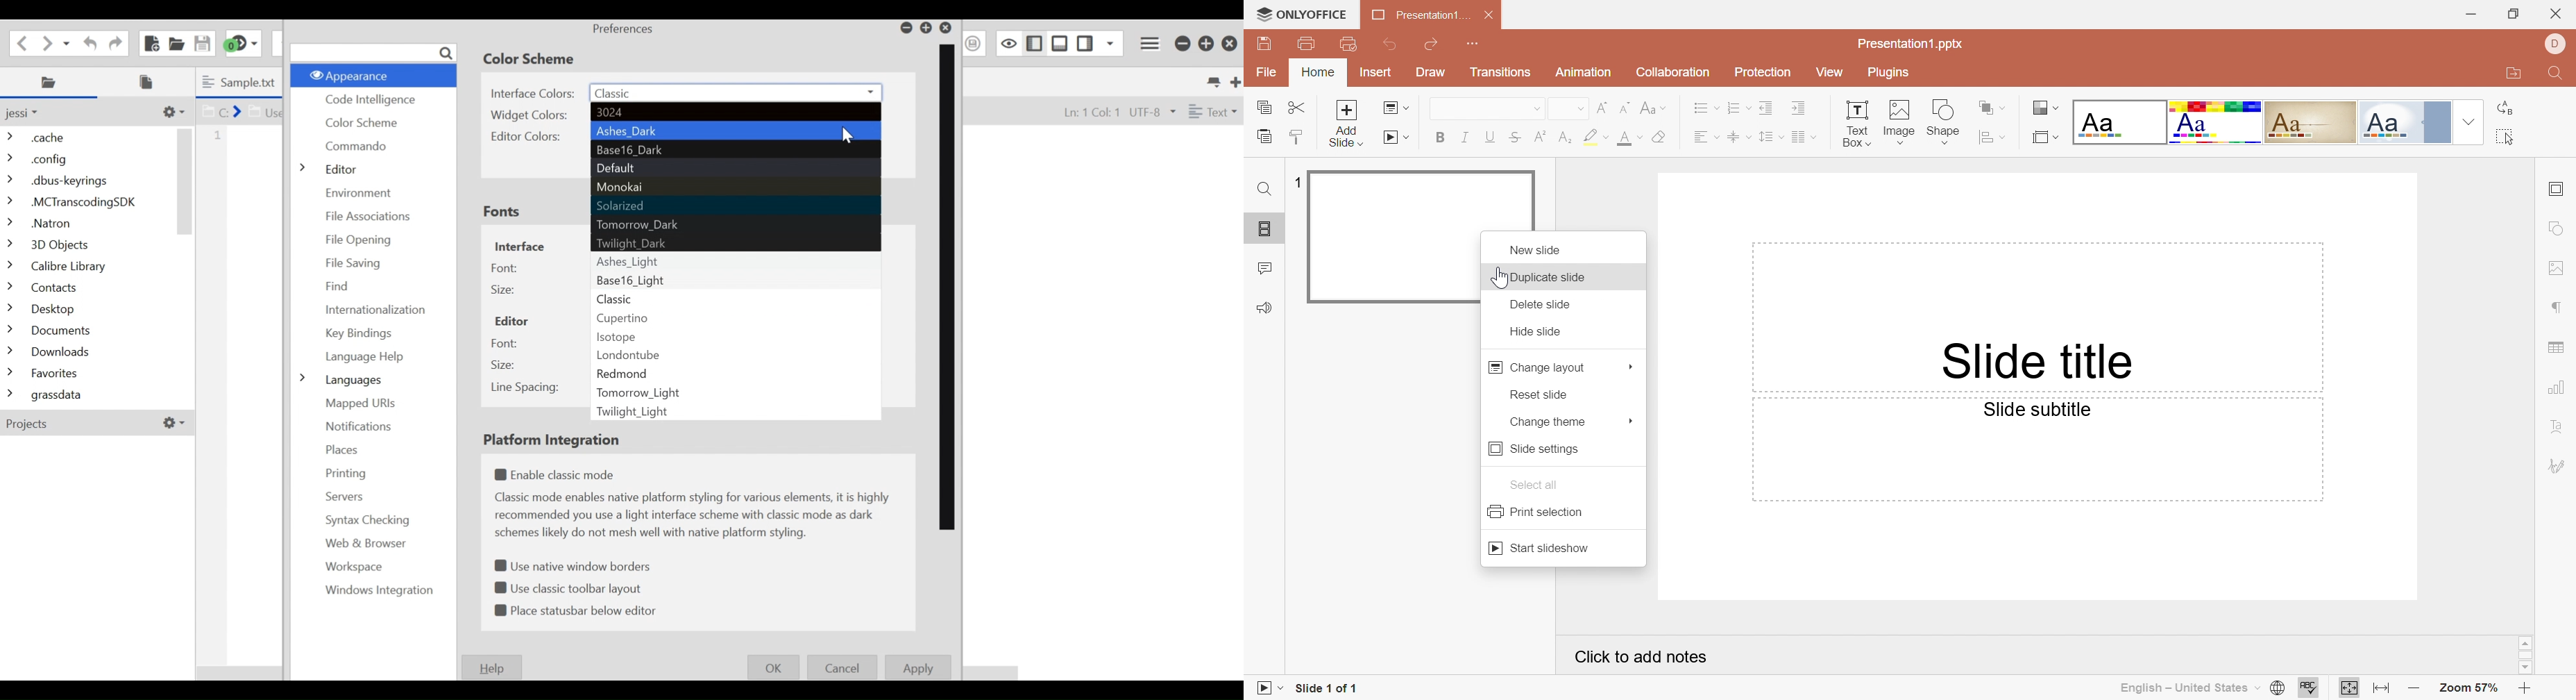 This screenshot has height=700, width=2576. What do you see at coordinates (1831, 74) in the screenshot?
I see `View` at bounding box center [1831, 74].